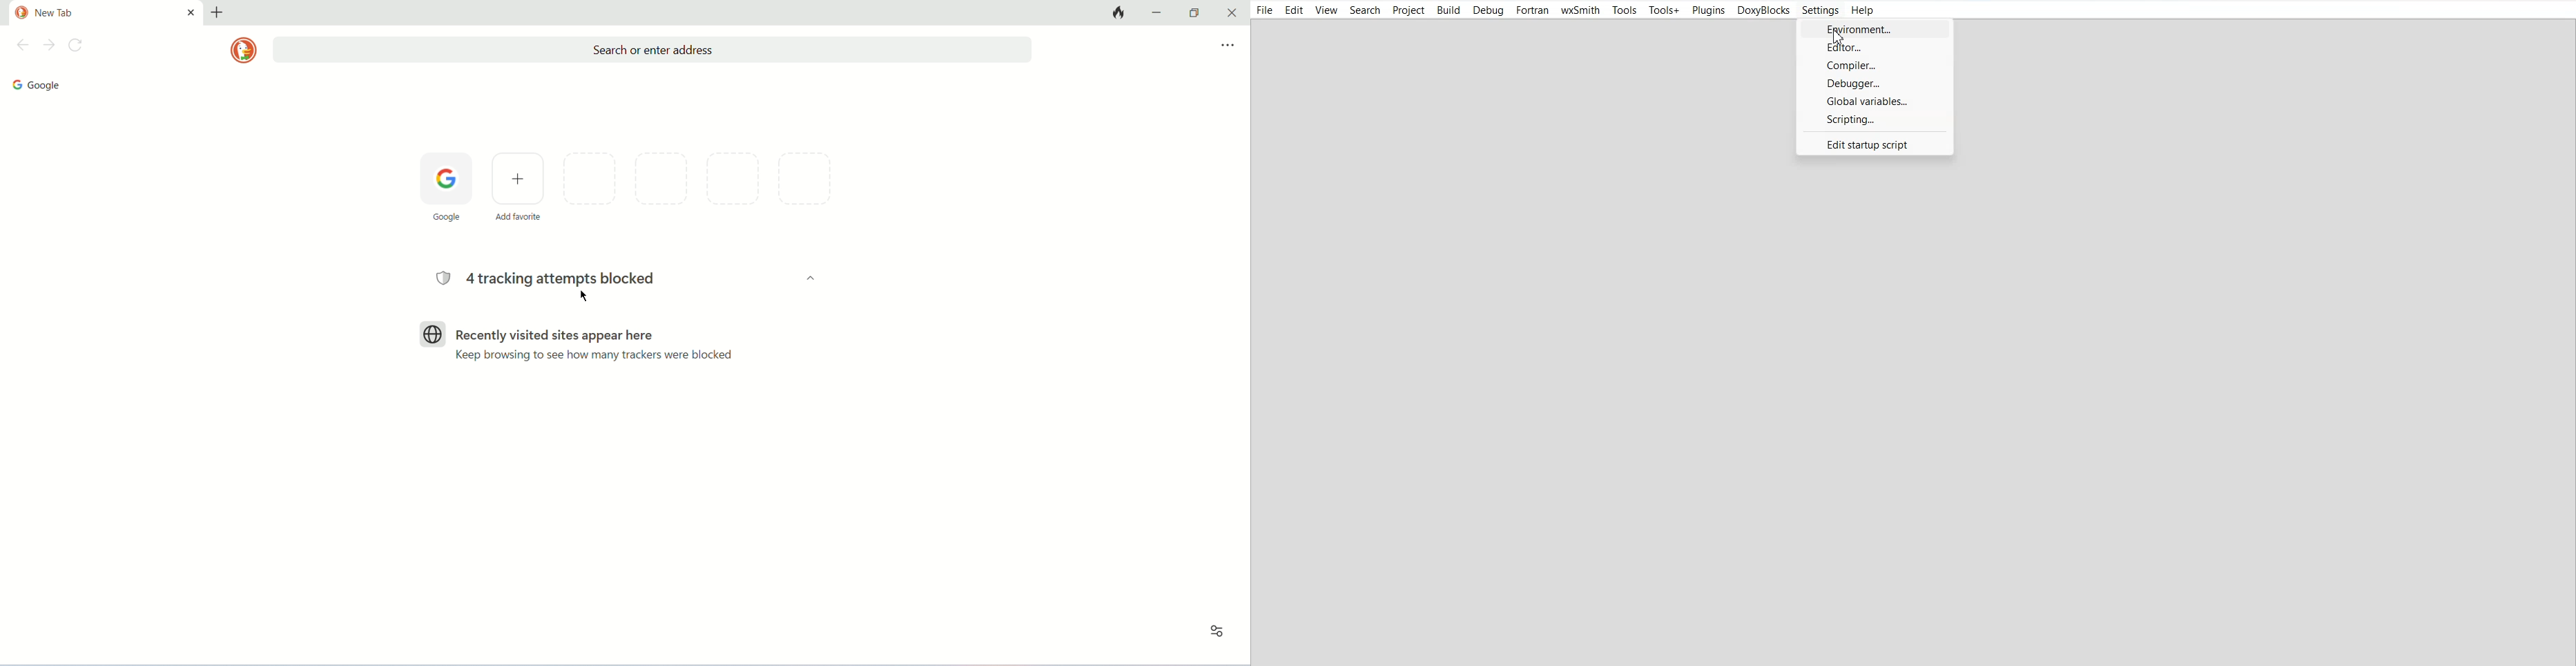  Describe the element at coordinates (1863, 10) in the screenshot. I see `Help` at that location.